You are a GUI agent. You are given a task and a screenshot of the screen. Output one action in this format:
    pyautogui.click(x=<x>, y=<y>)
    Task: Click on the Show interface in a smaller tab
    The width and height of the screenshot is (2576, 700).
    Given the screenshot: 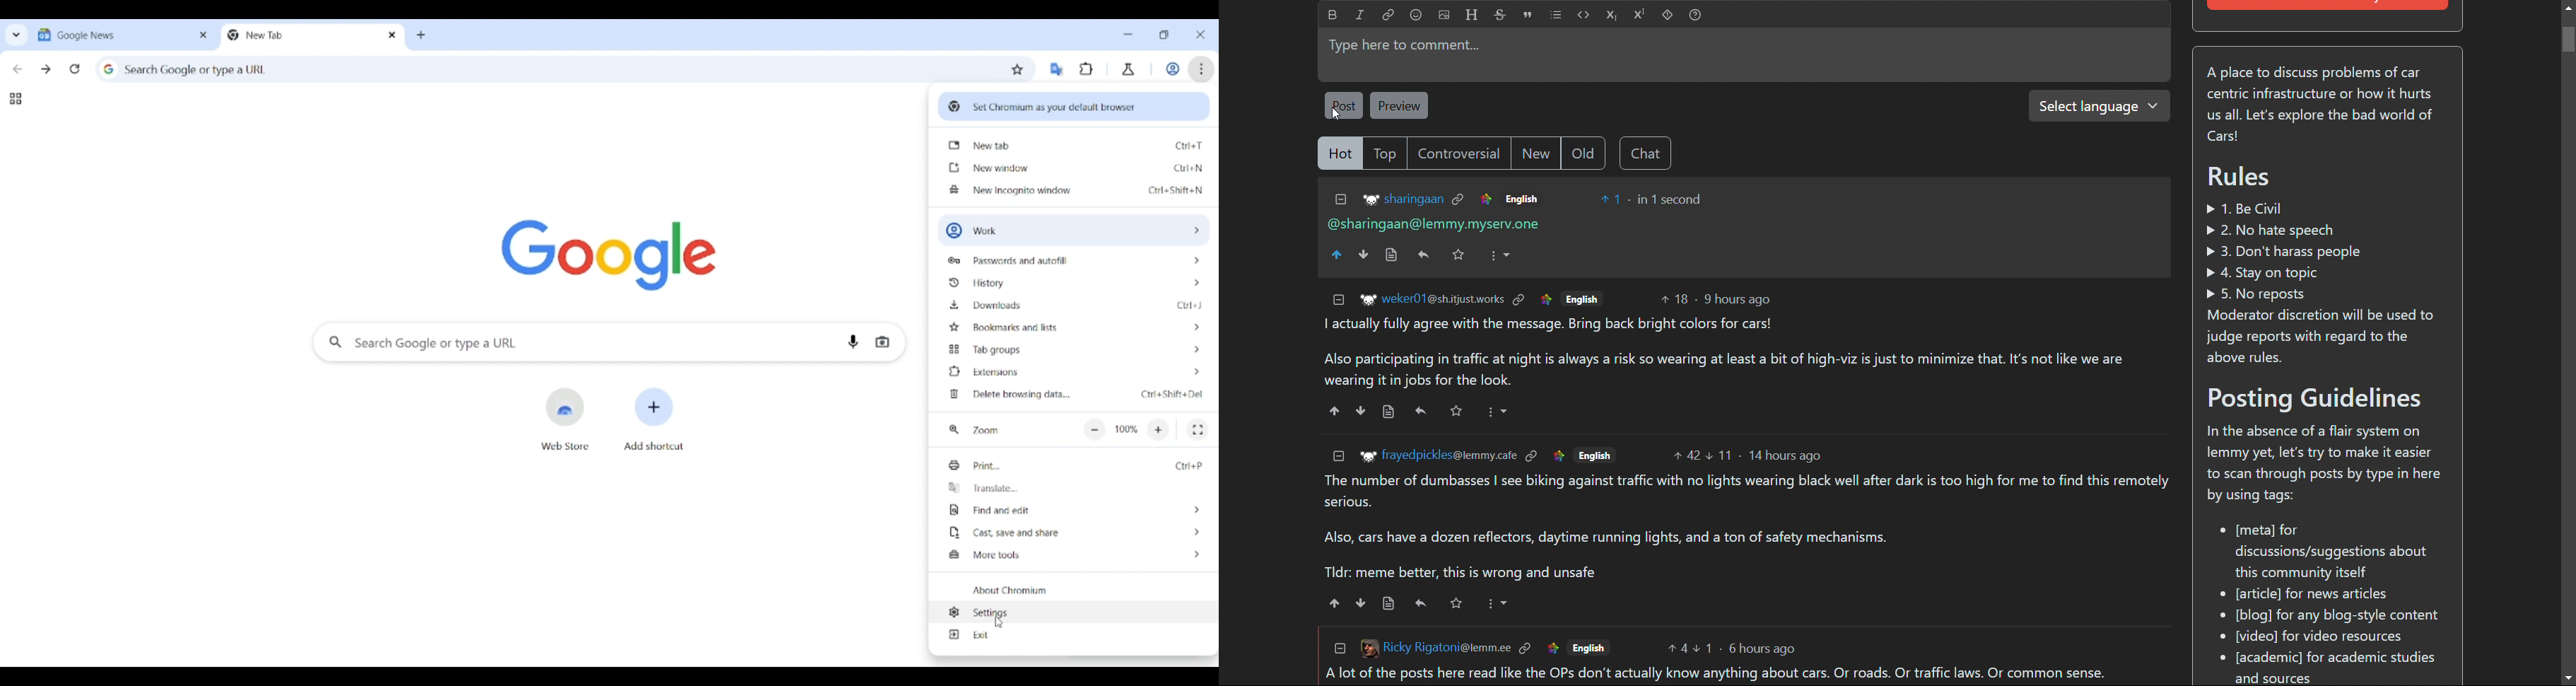 What is the action you would take?
    pyautogui.click(x=1164, y=35)
    